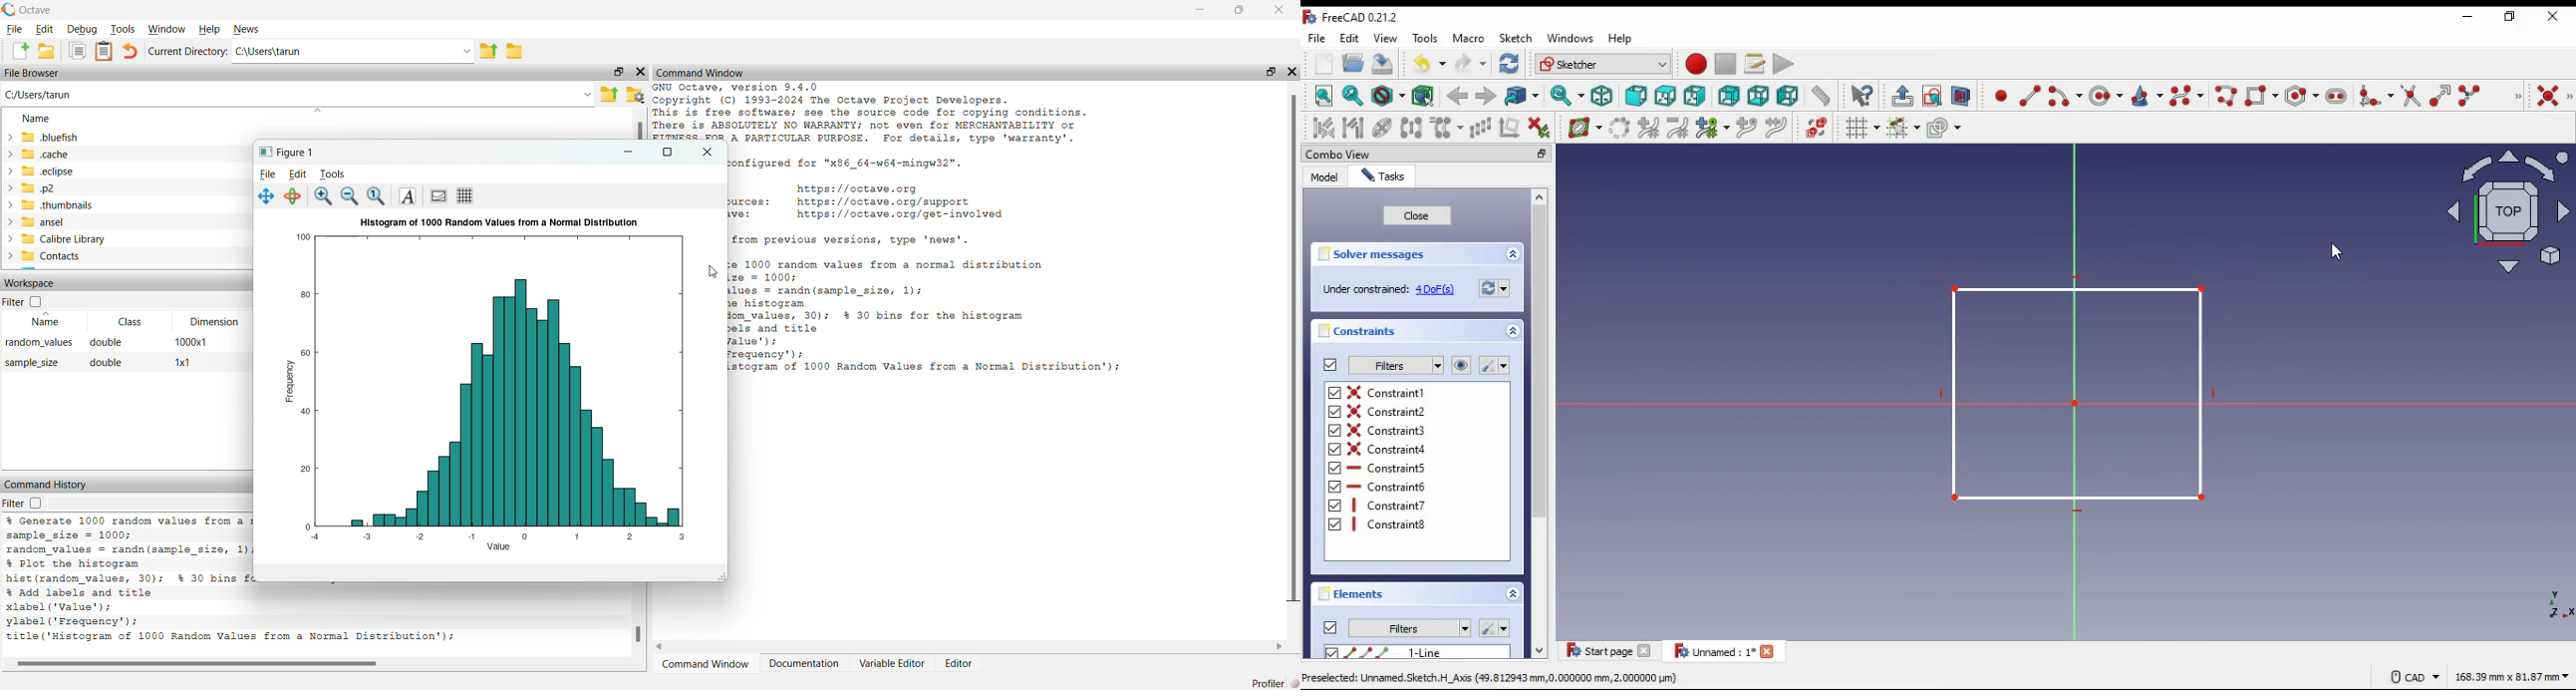  Describe the element at coordinates (1365, 290) in the screenshot. I see `‘Under constrained:` at that location.